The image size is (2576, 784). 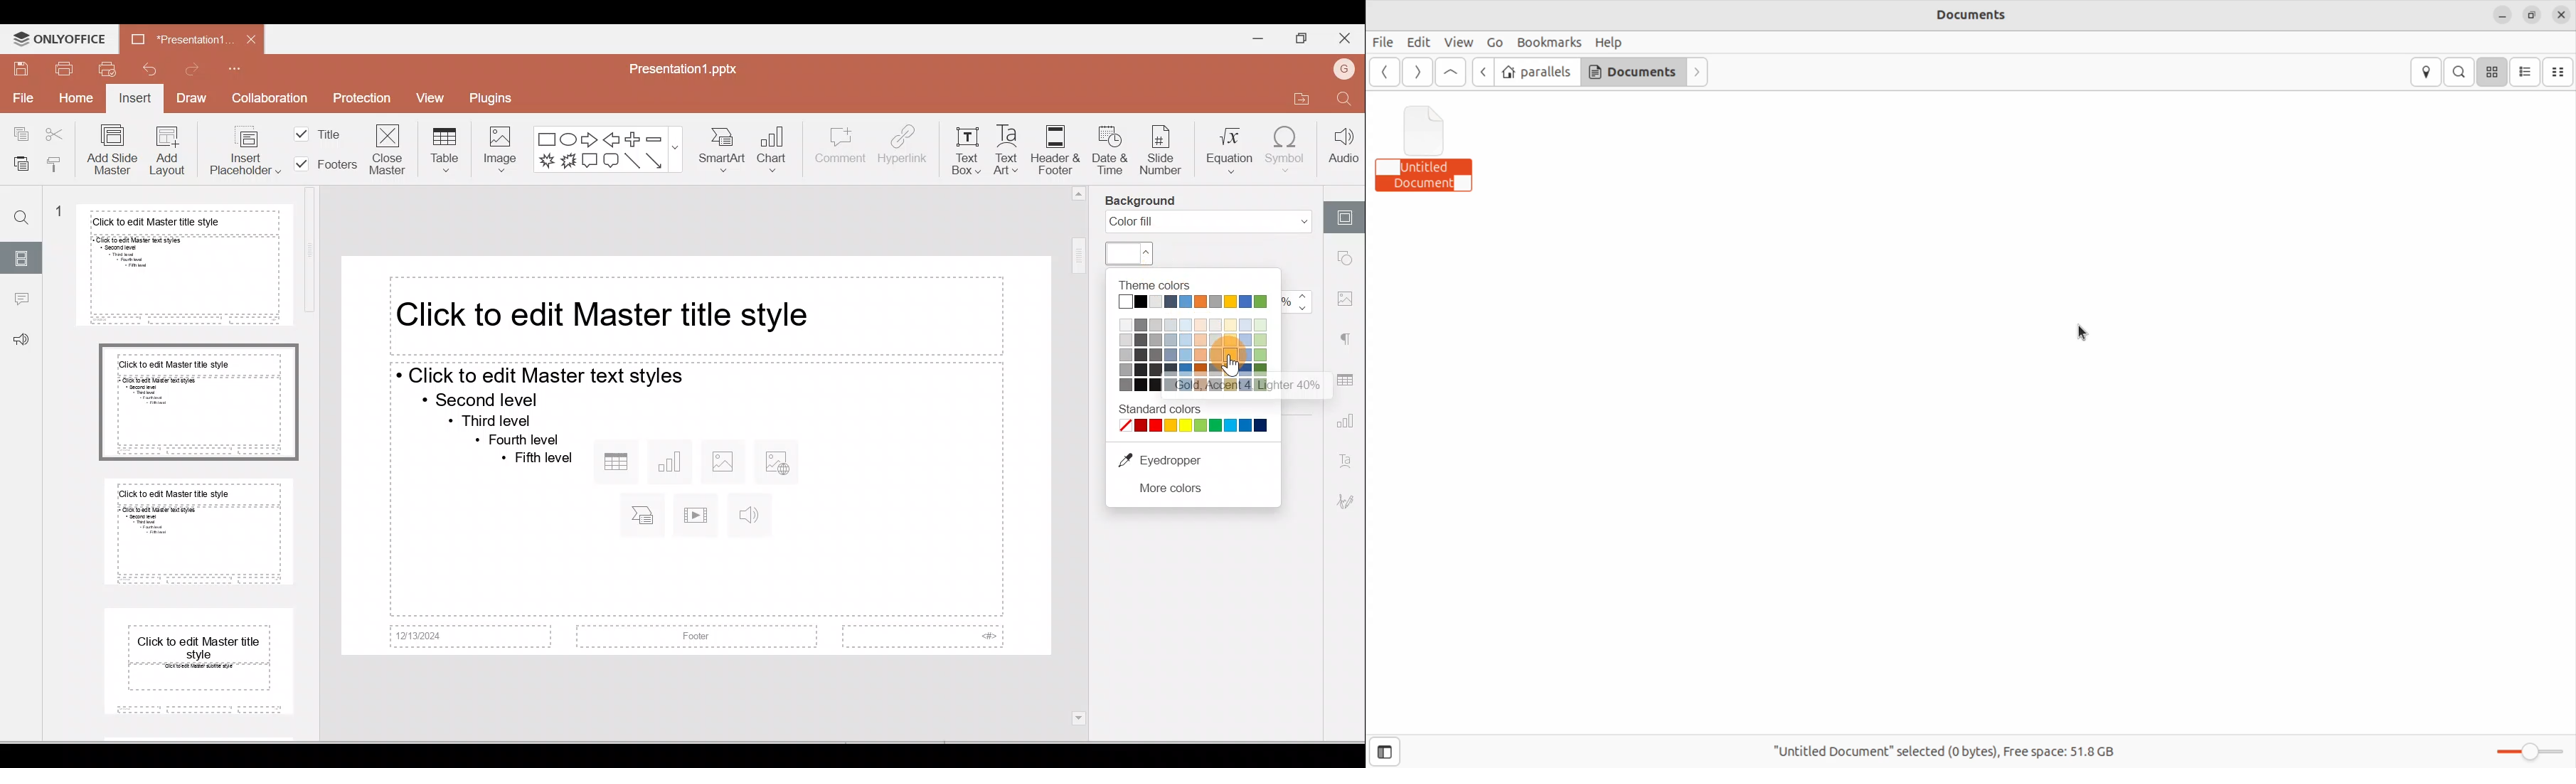 What do you see at coordinates (964, 155) in the screenshot?
I see `Text box` at bounding box center [964, 155].